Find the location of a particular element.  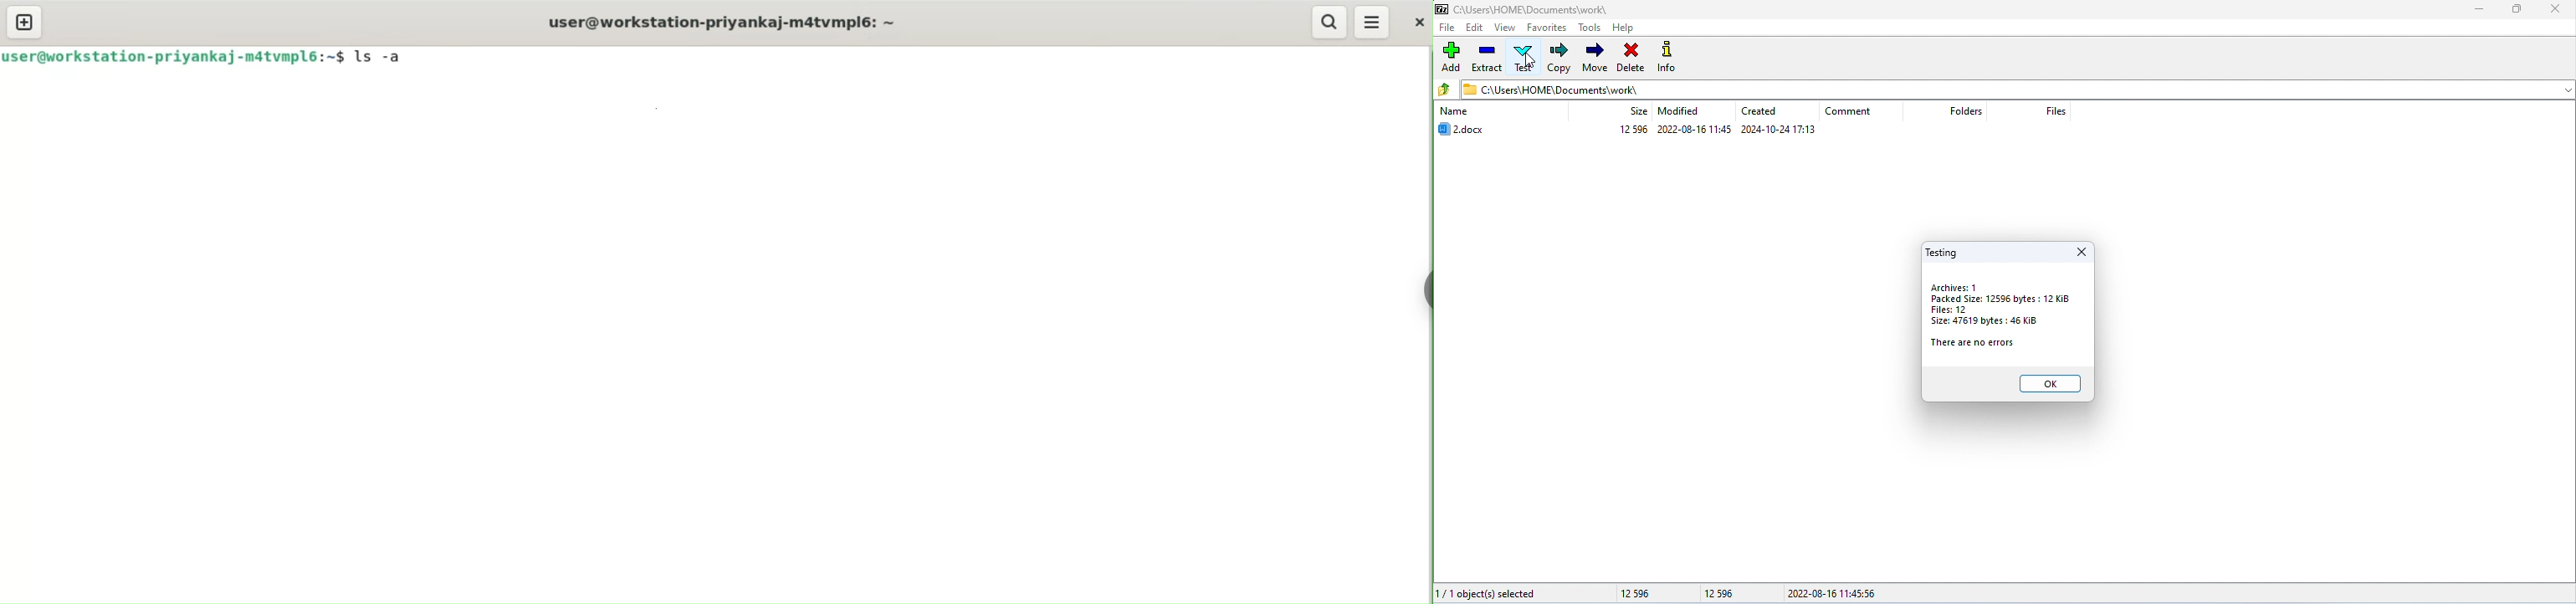

text is located at coordinates (1523, 57).